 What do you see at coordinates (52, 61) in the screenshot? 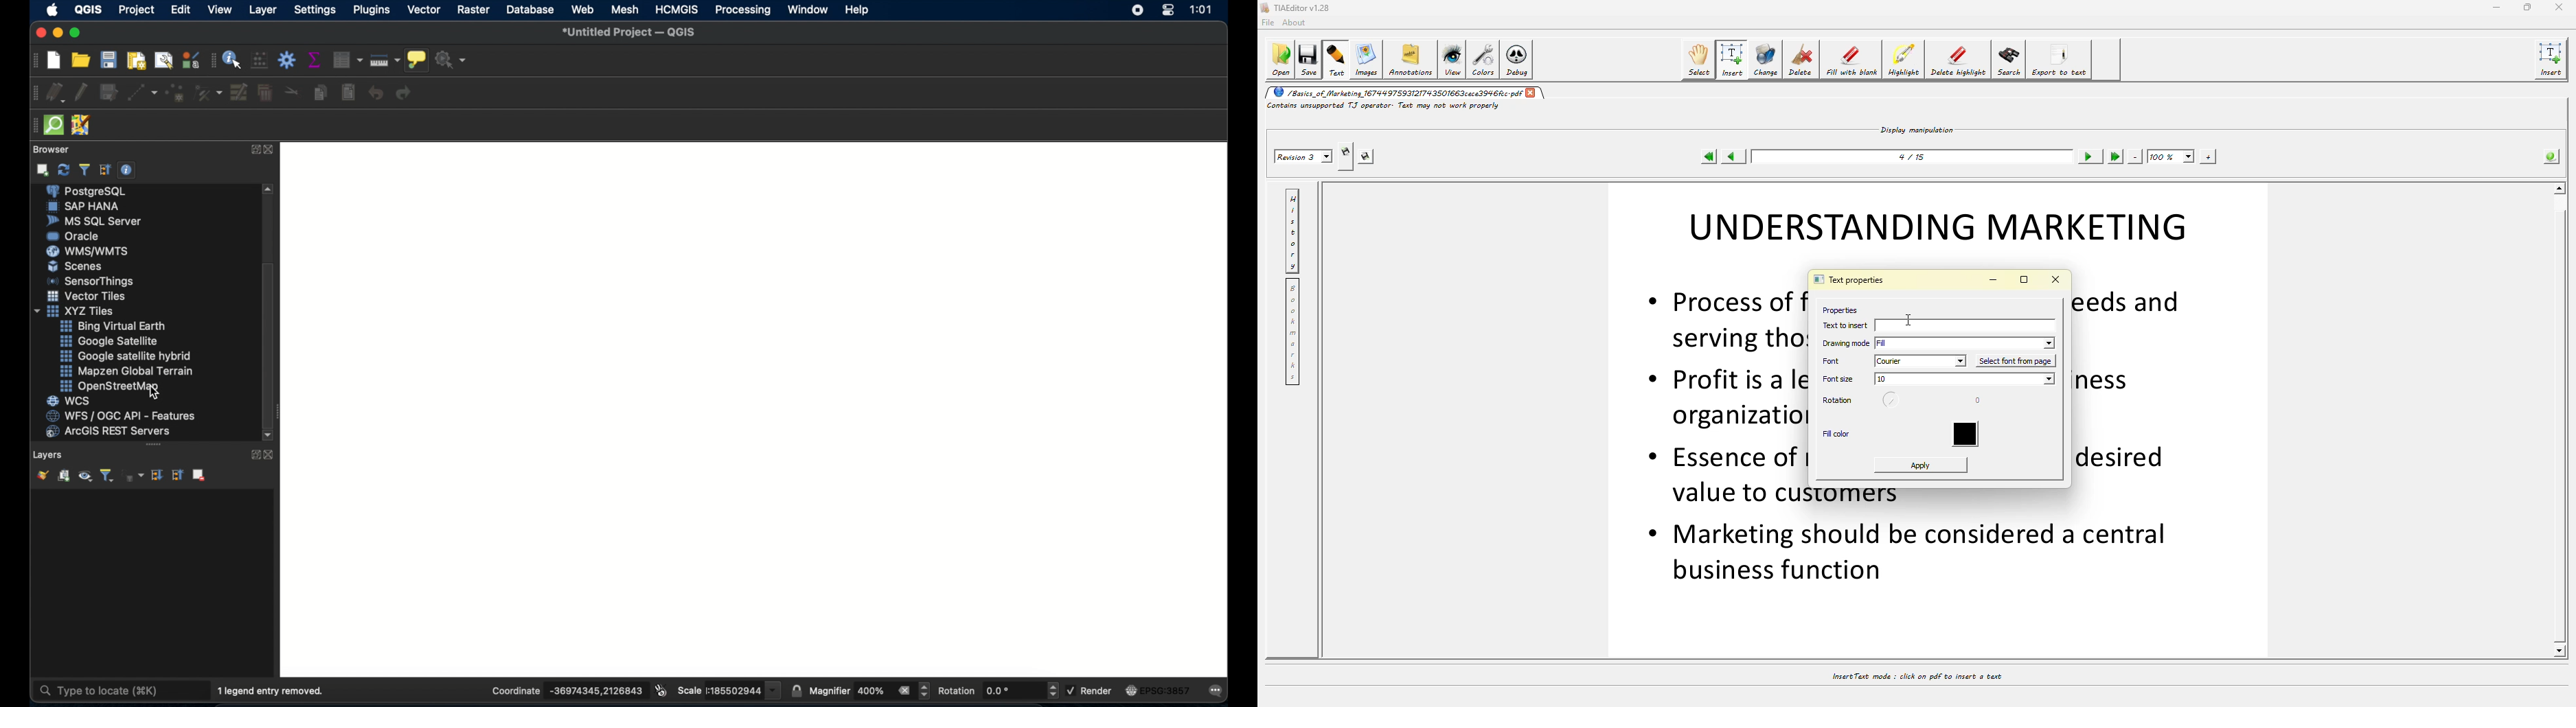
I see `new project` at bounding box center [52, 61].